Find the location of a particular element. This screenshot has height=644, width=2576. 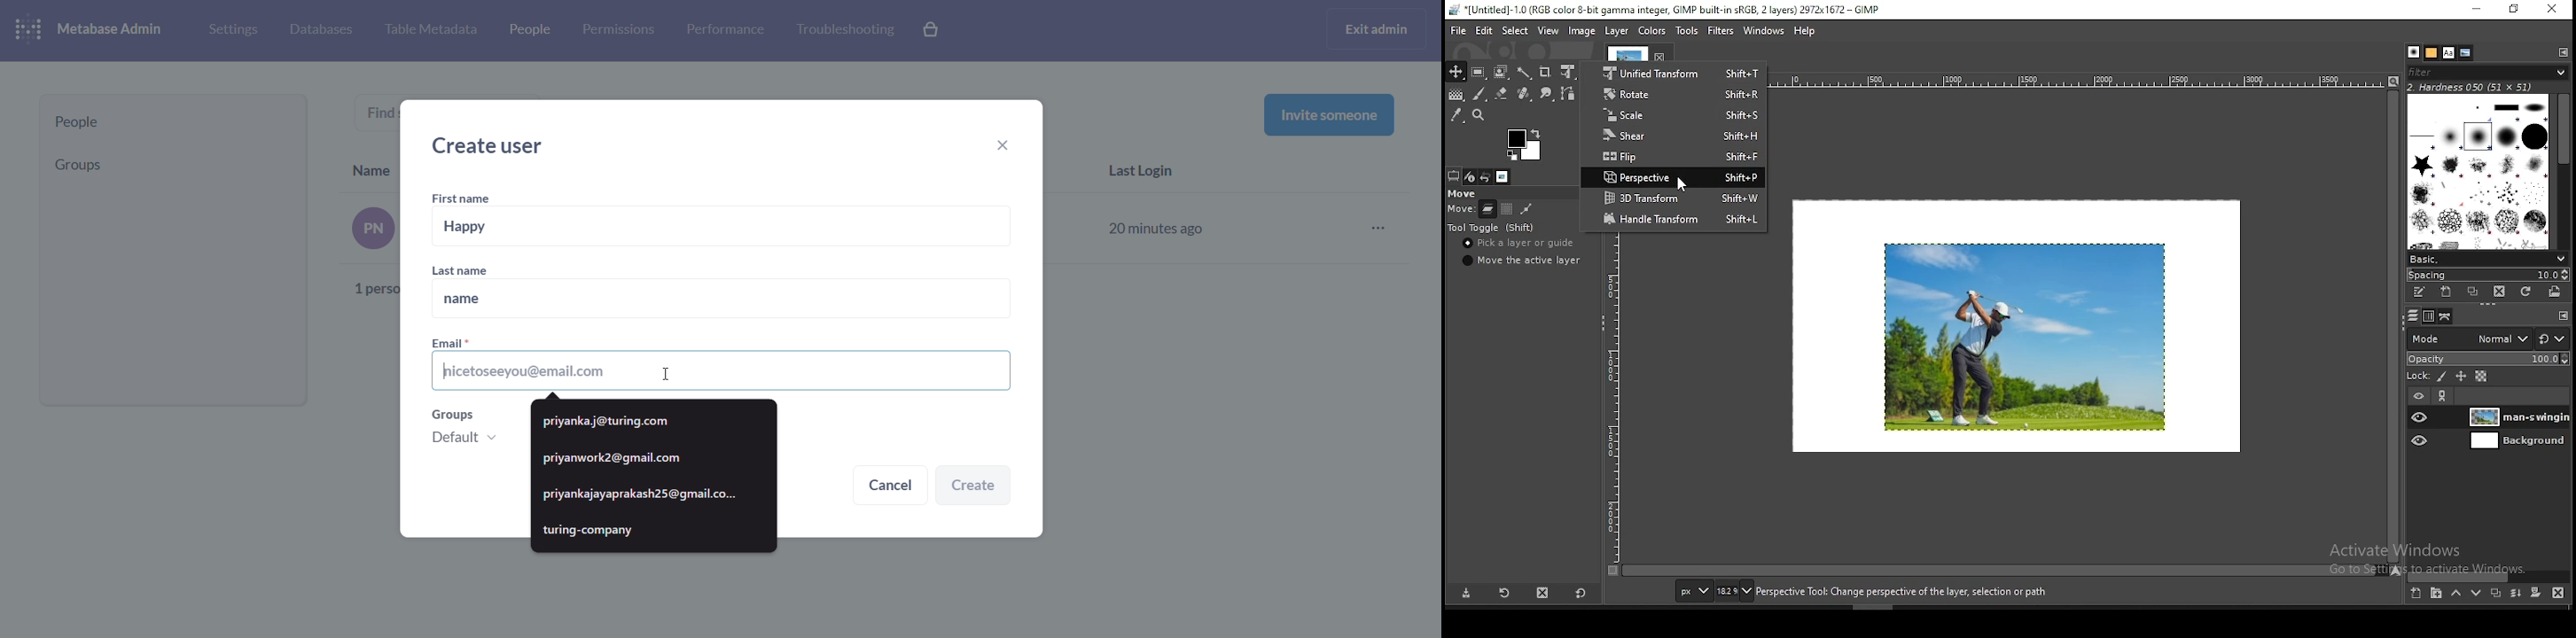

move paths is located at coordinates (1526, 211).